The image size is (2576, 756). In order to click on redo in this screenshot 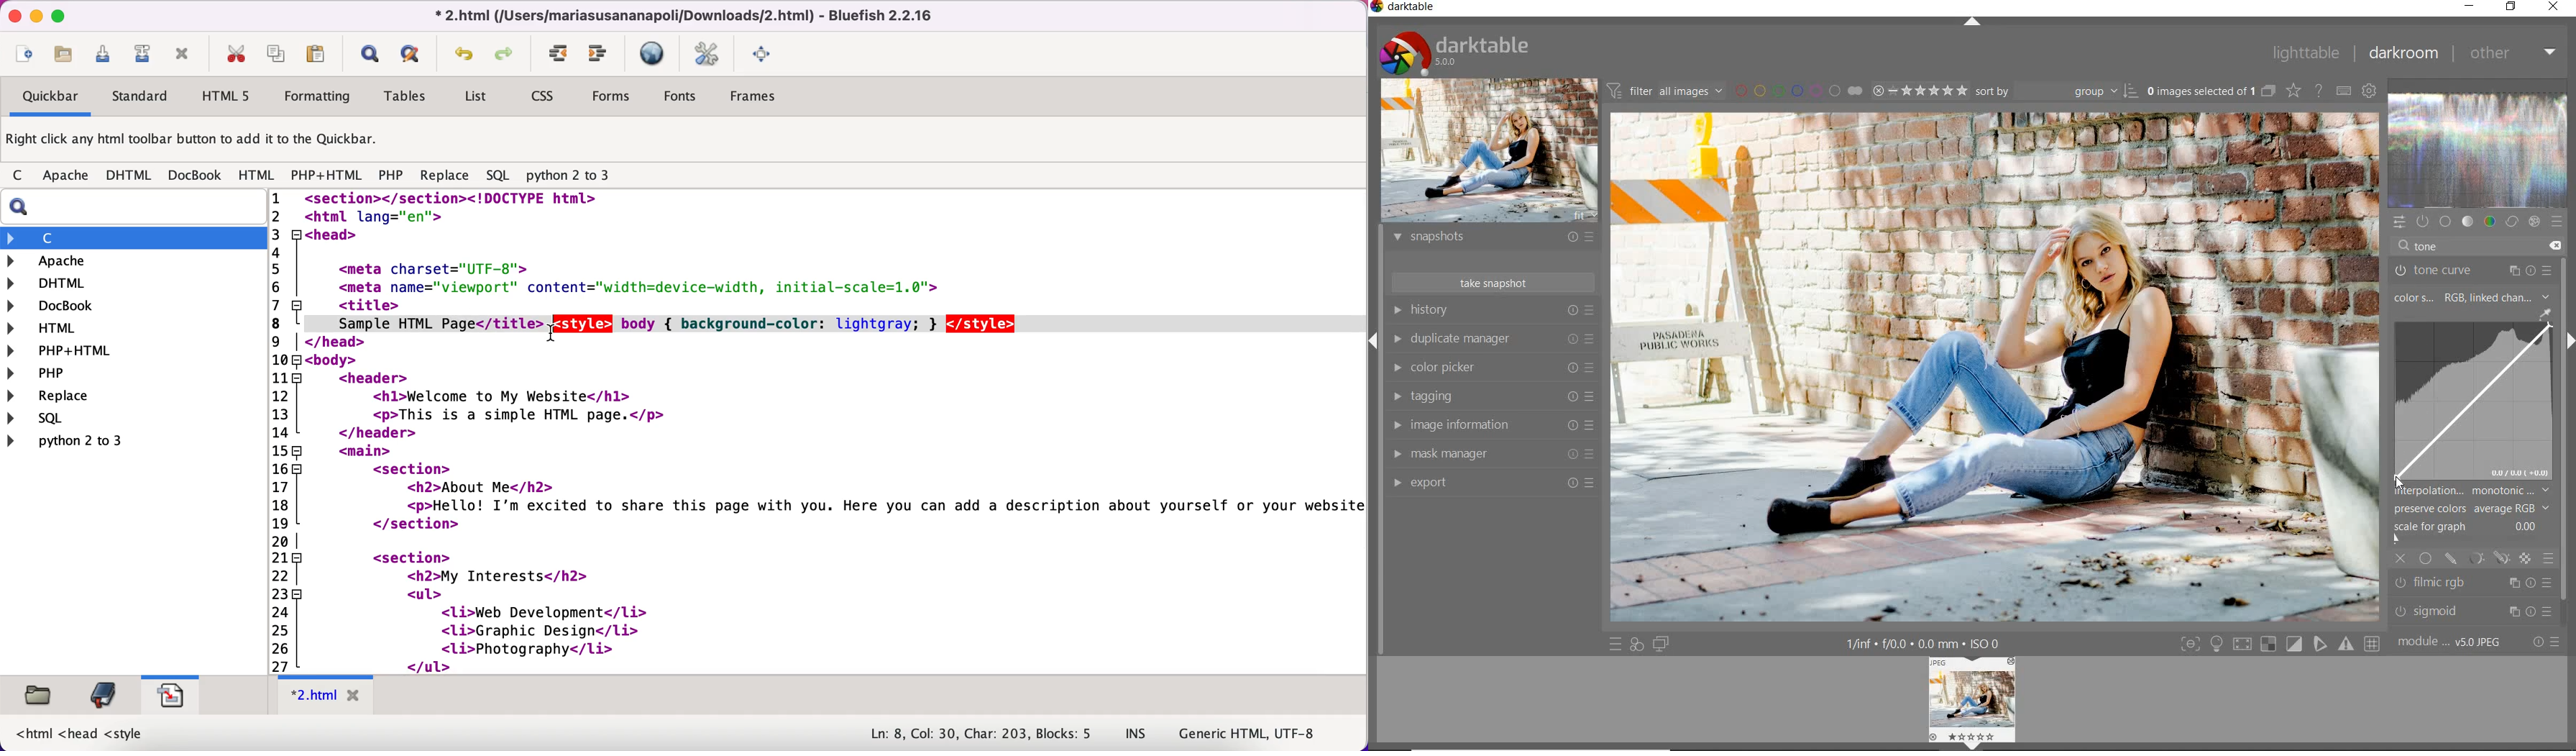, I will do `click(507, 56)`.